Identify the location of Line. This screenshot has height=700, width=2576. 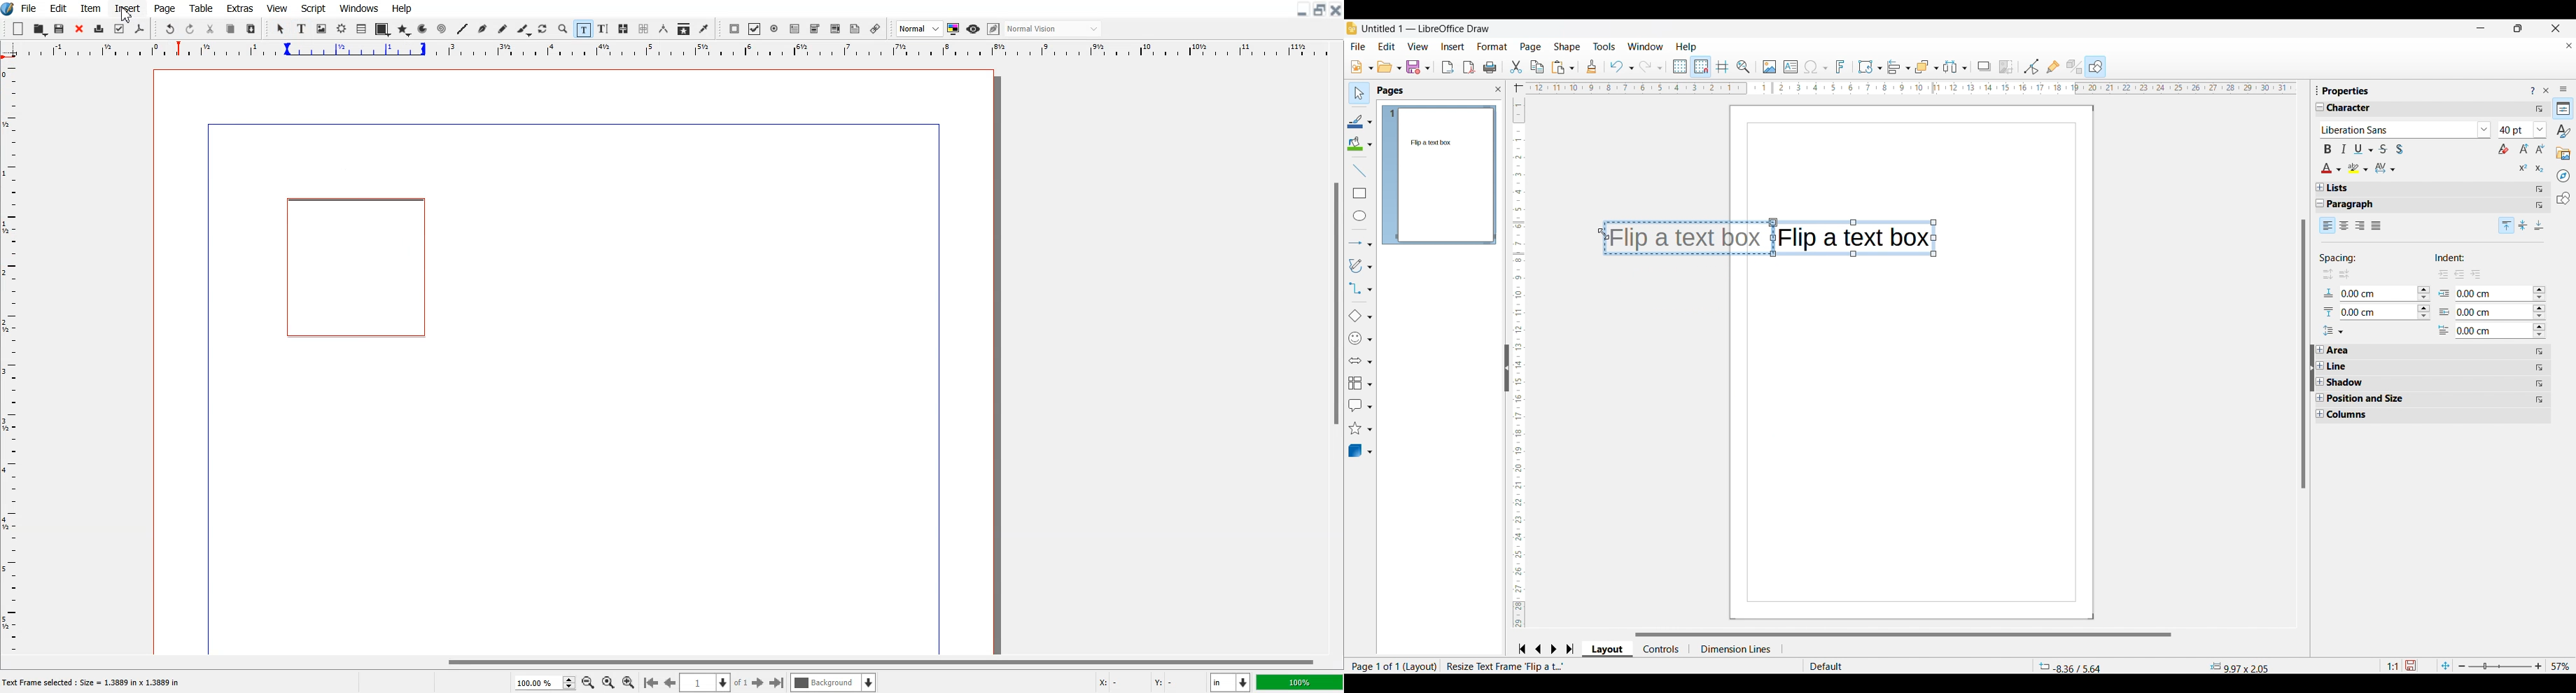
(462, 29).